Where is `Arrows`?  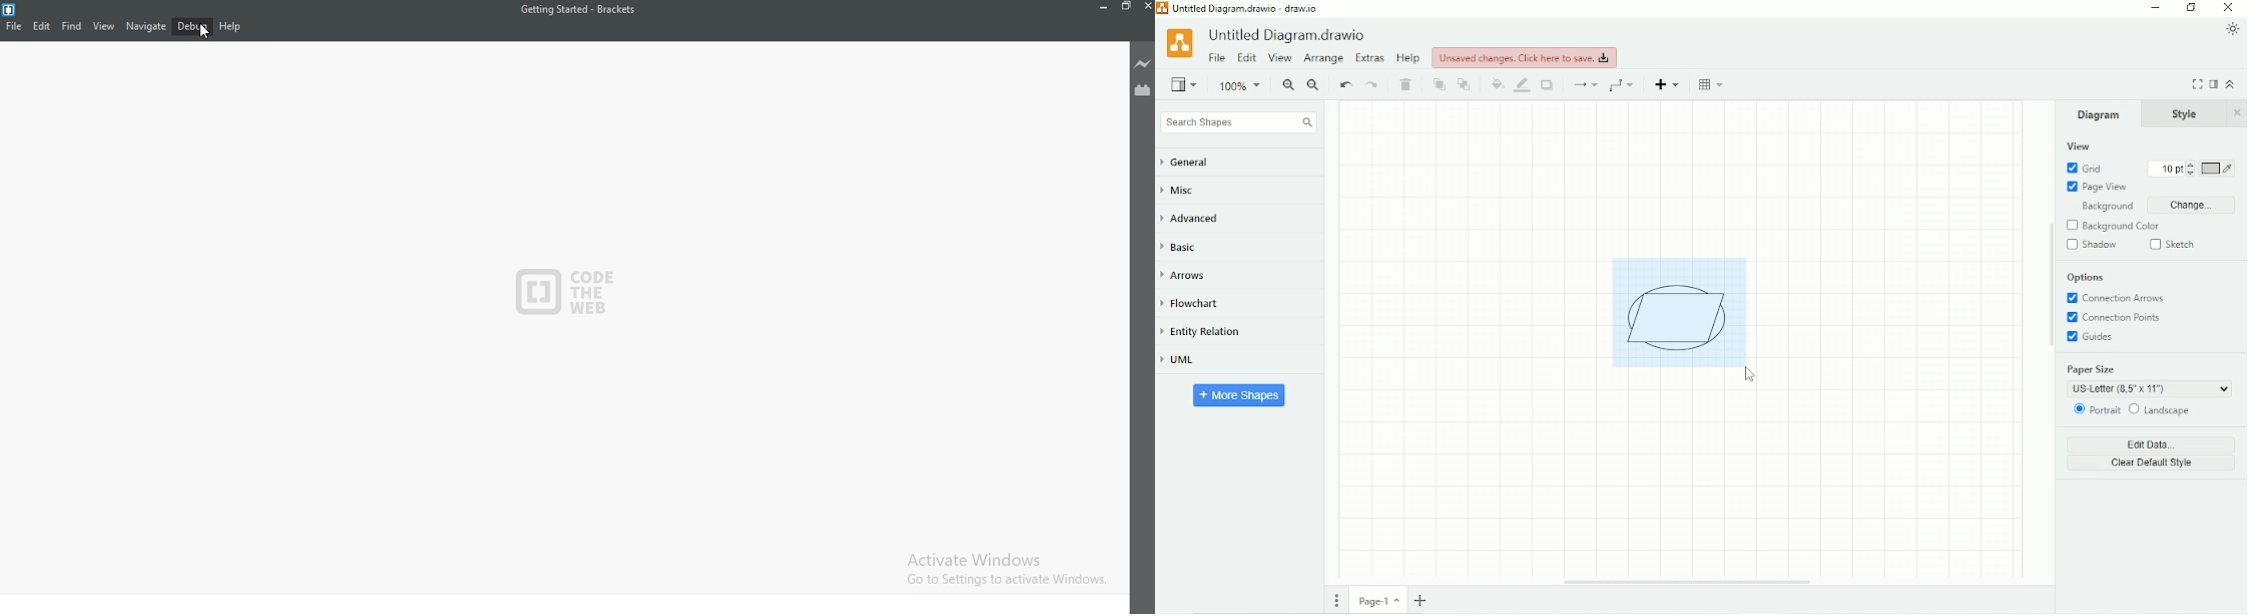
Arrows is located at coordinates (1190, 275).